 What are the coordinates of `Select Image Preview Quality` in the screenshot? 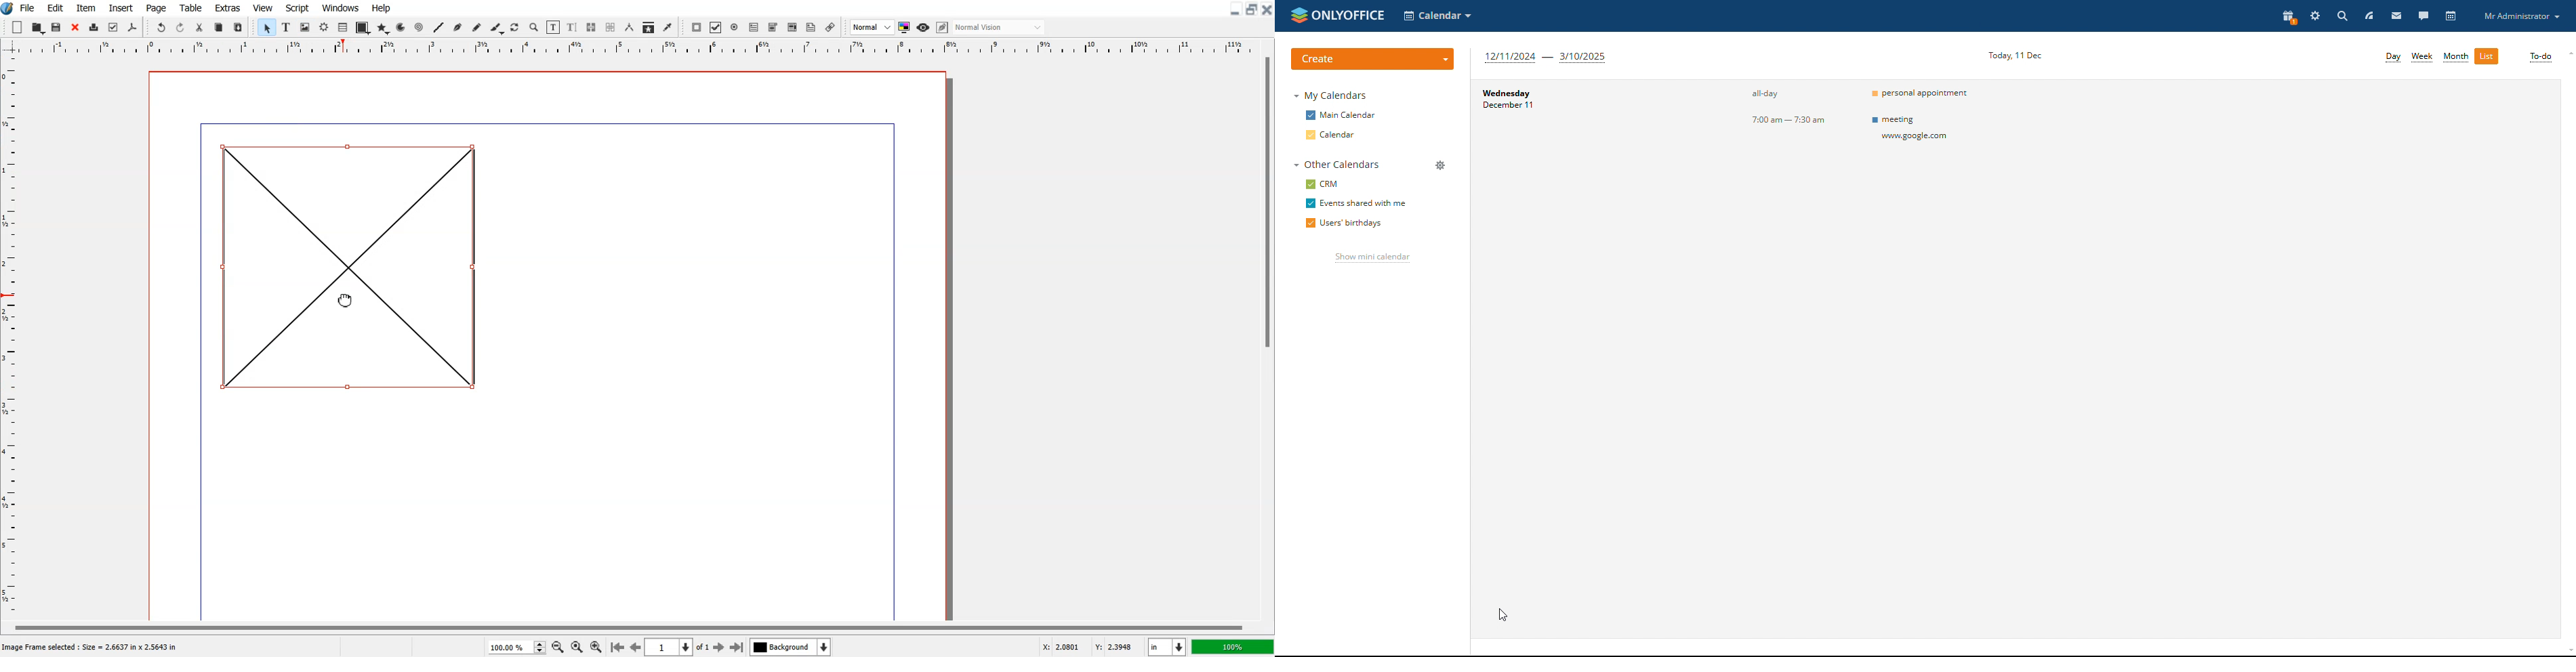 It's located at (872, 27).